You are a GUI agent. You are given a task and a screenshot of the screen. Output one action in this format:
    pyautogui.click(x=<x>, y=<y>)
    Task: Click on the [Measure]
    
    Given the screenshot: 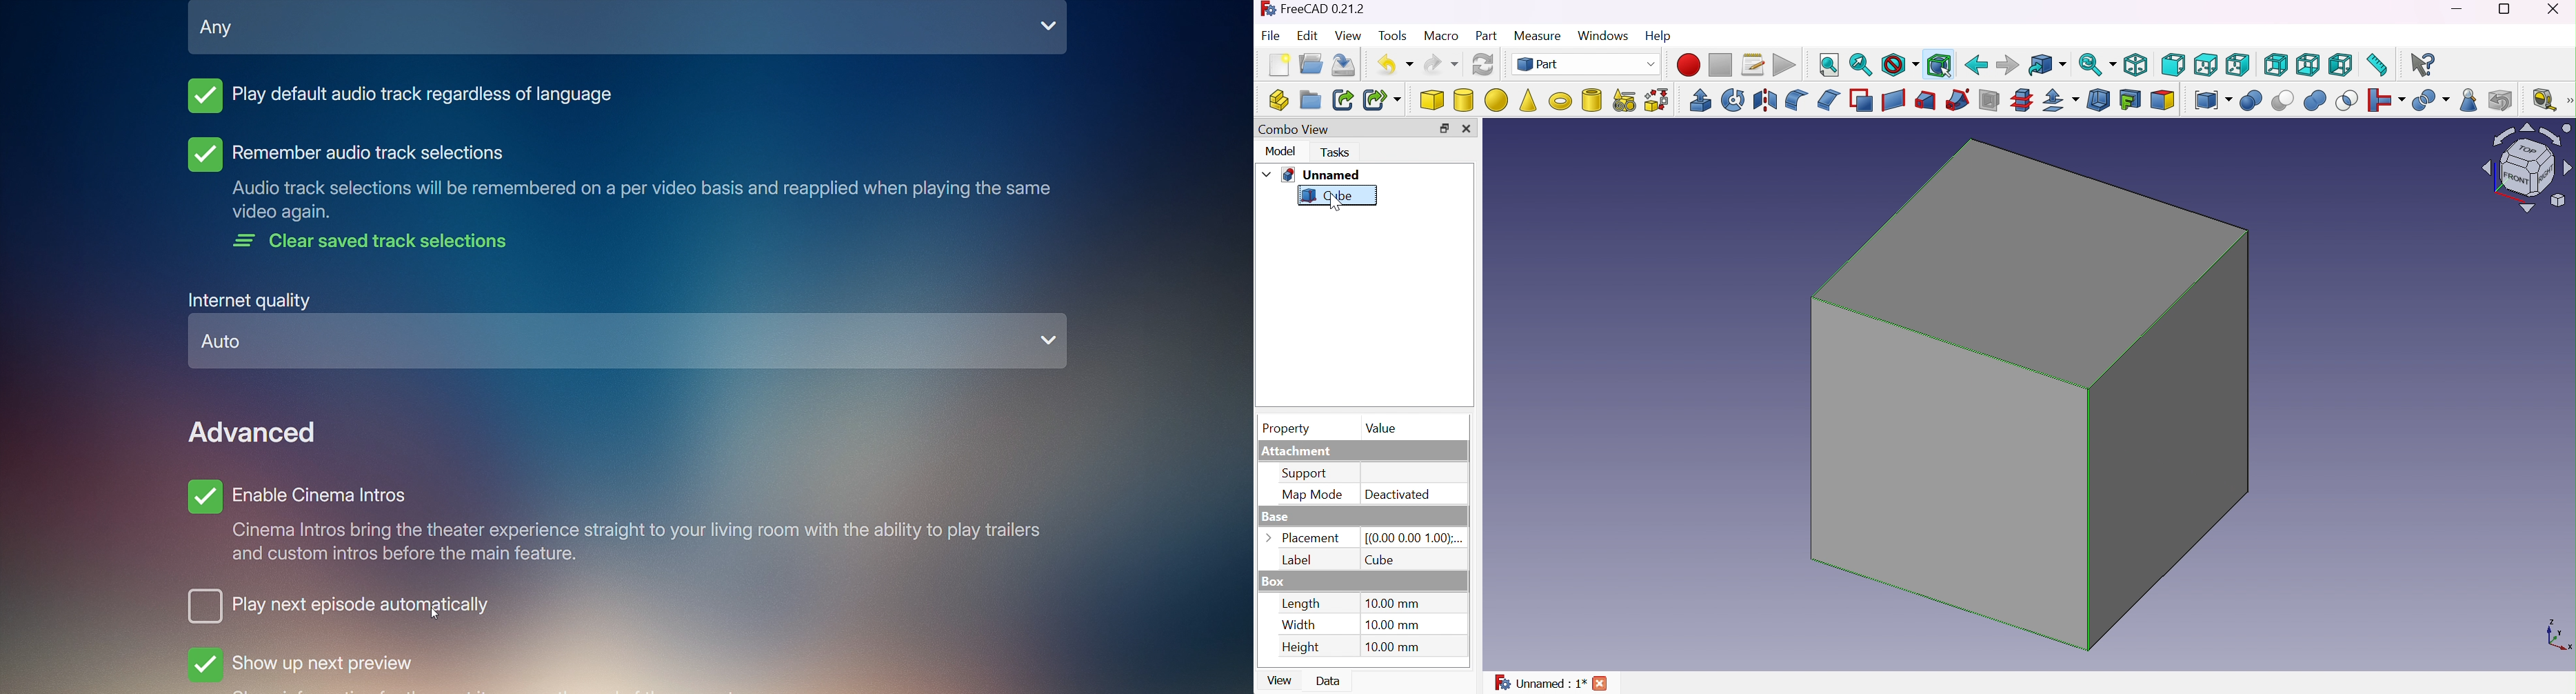 What is the action you would take?
    pyautogui.click(x=2568, y=99)
    